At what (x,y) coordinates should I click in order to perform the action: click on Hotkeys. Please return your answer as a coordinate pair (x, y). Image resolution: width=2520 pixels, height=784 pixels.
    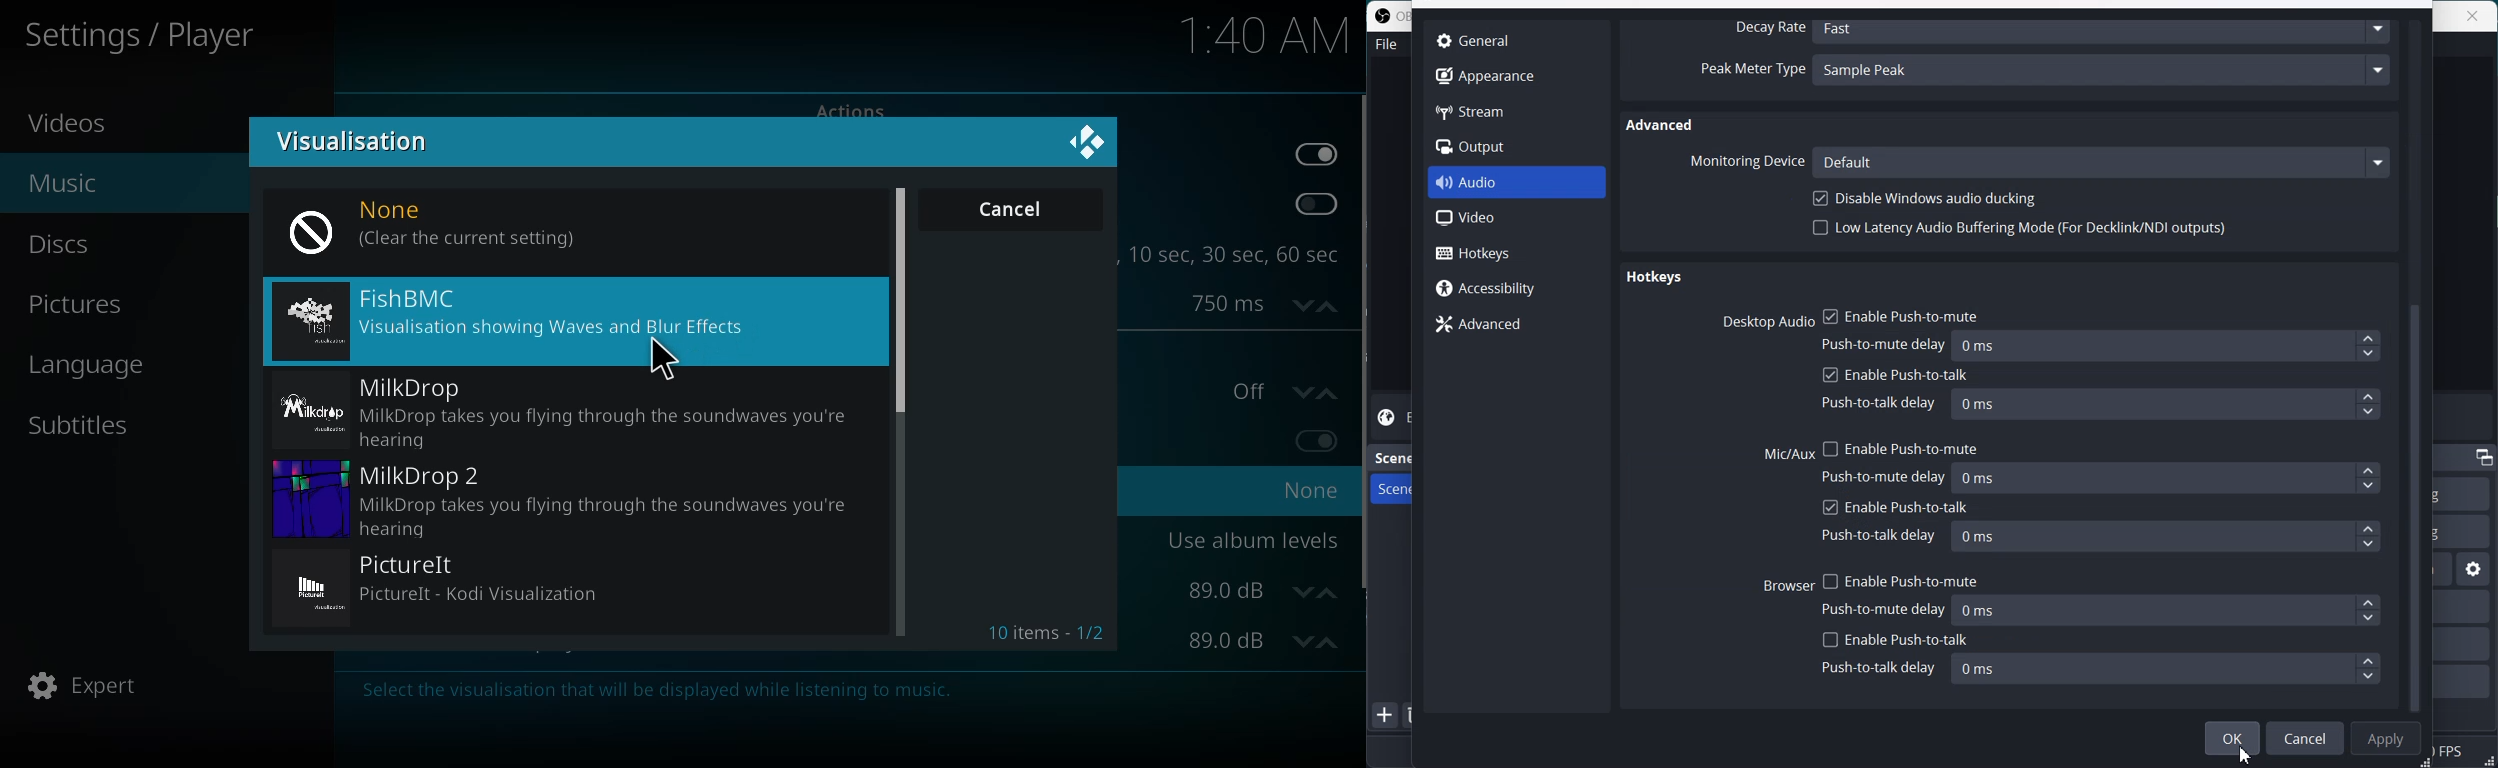
    Looking at the image, I should click on (1653, 279).